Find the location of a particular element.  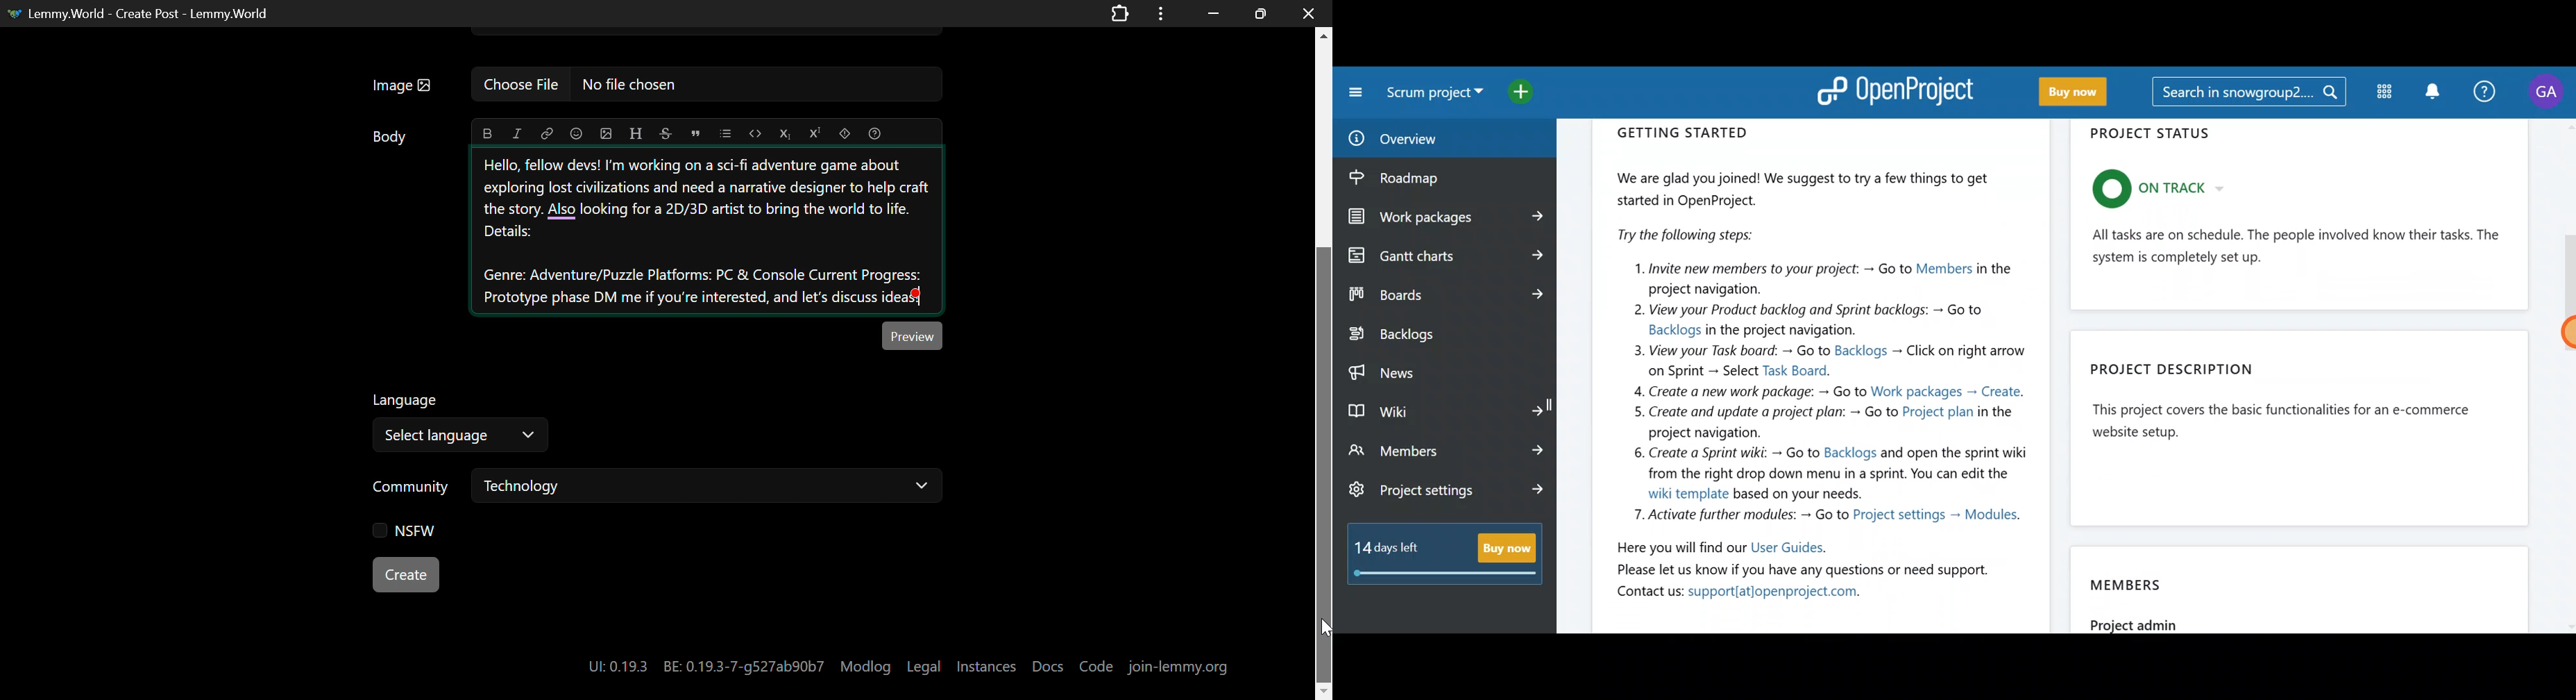

Restore Down is located at coordinates (1213, 13).